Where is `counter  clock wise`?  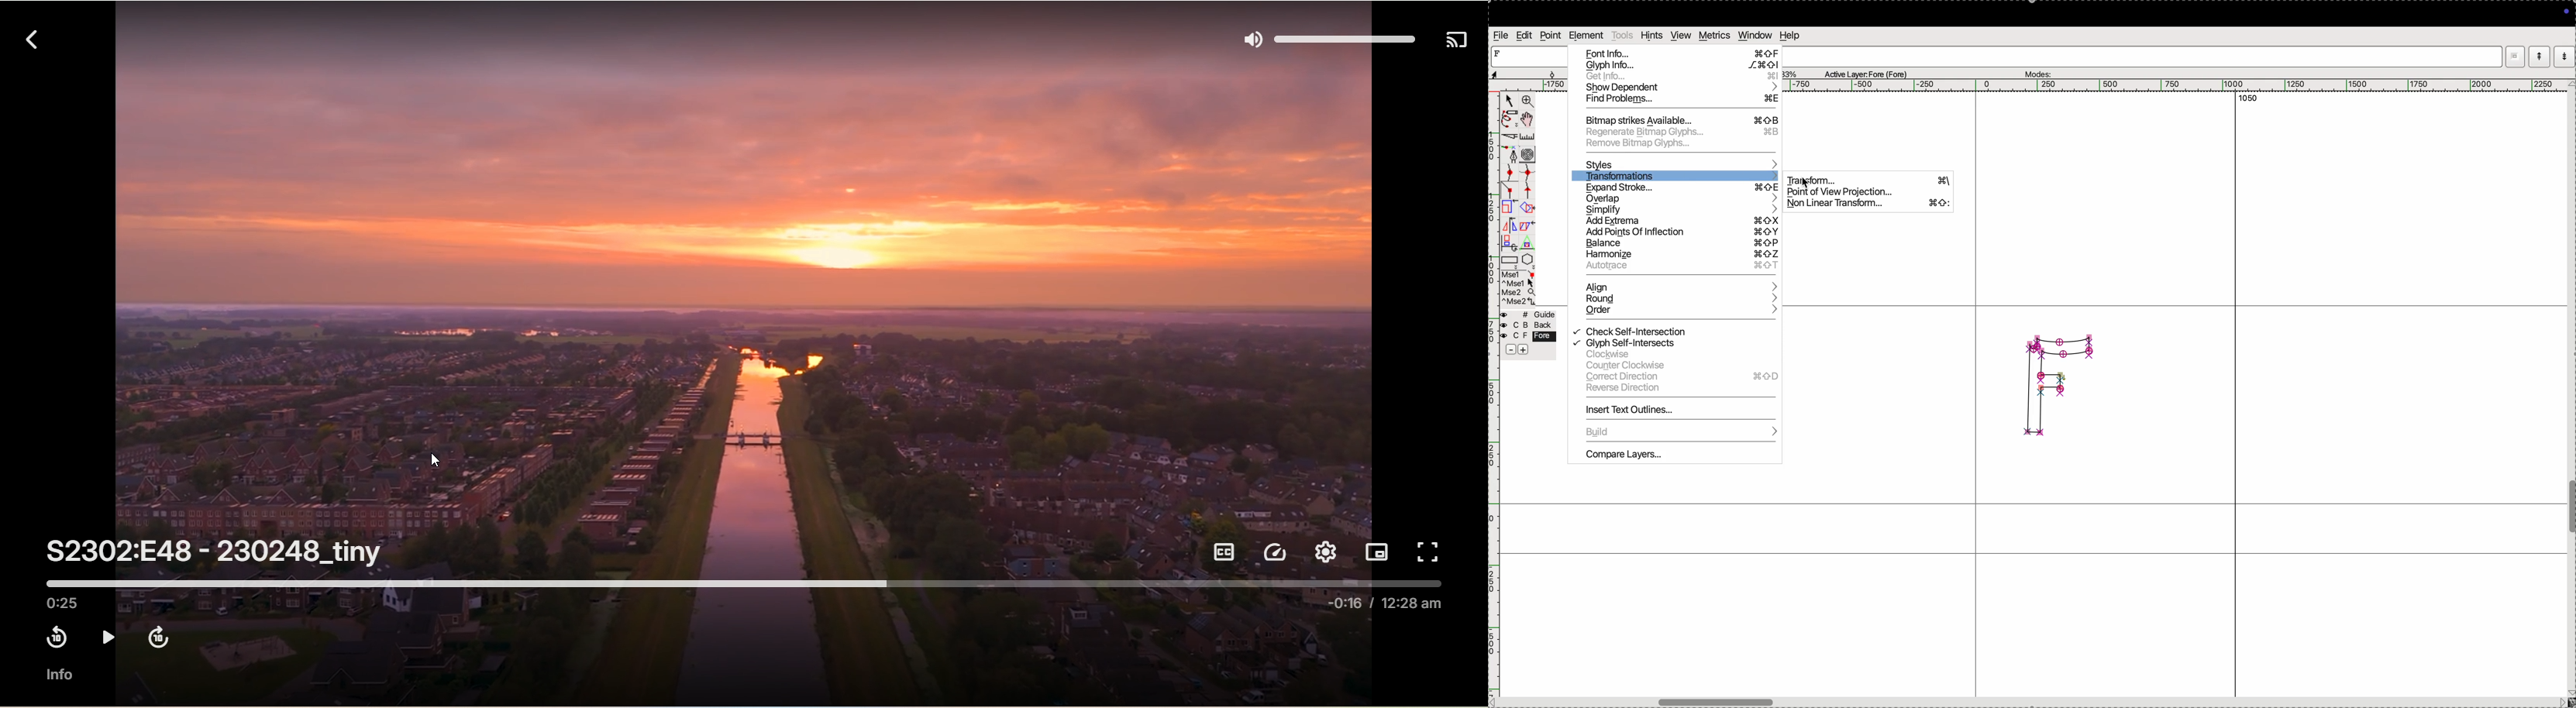 counter  clock wise is located at coordinates (1678, 367).